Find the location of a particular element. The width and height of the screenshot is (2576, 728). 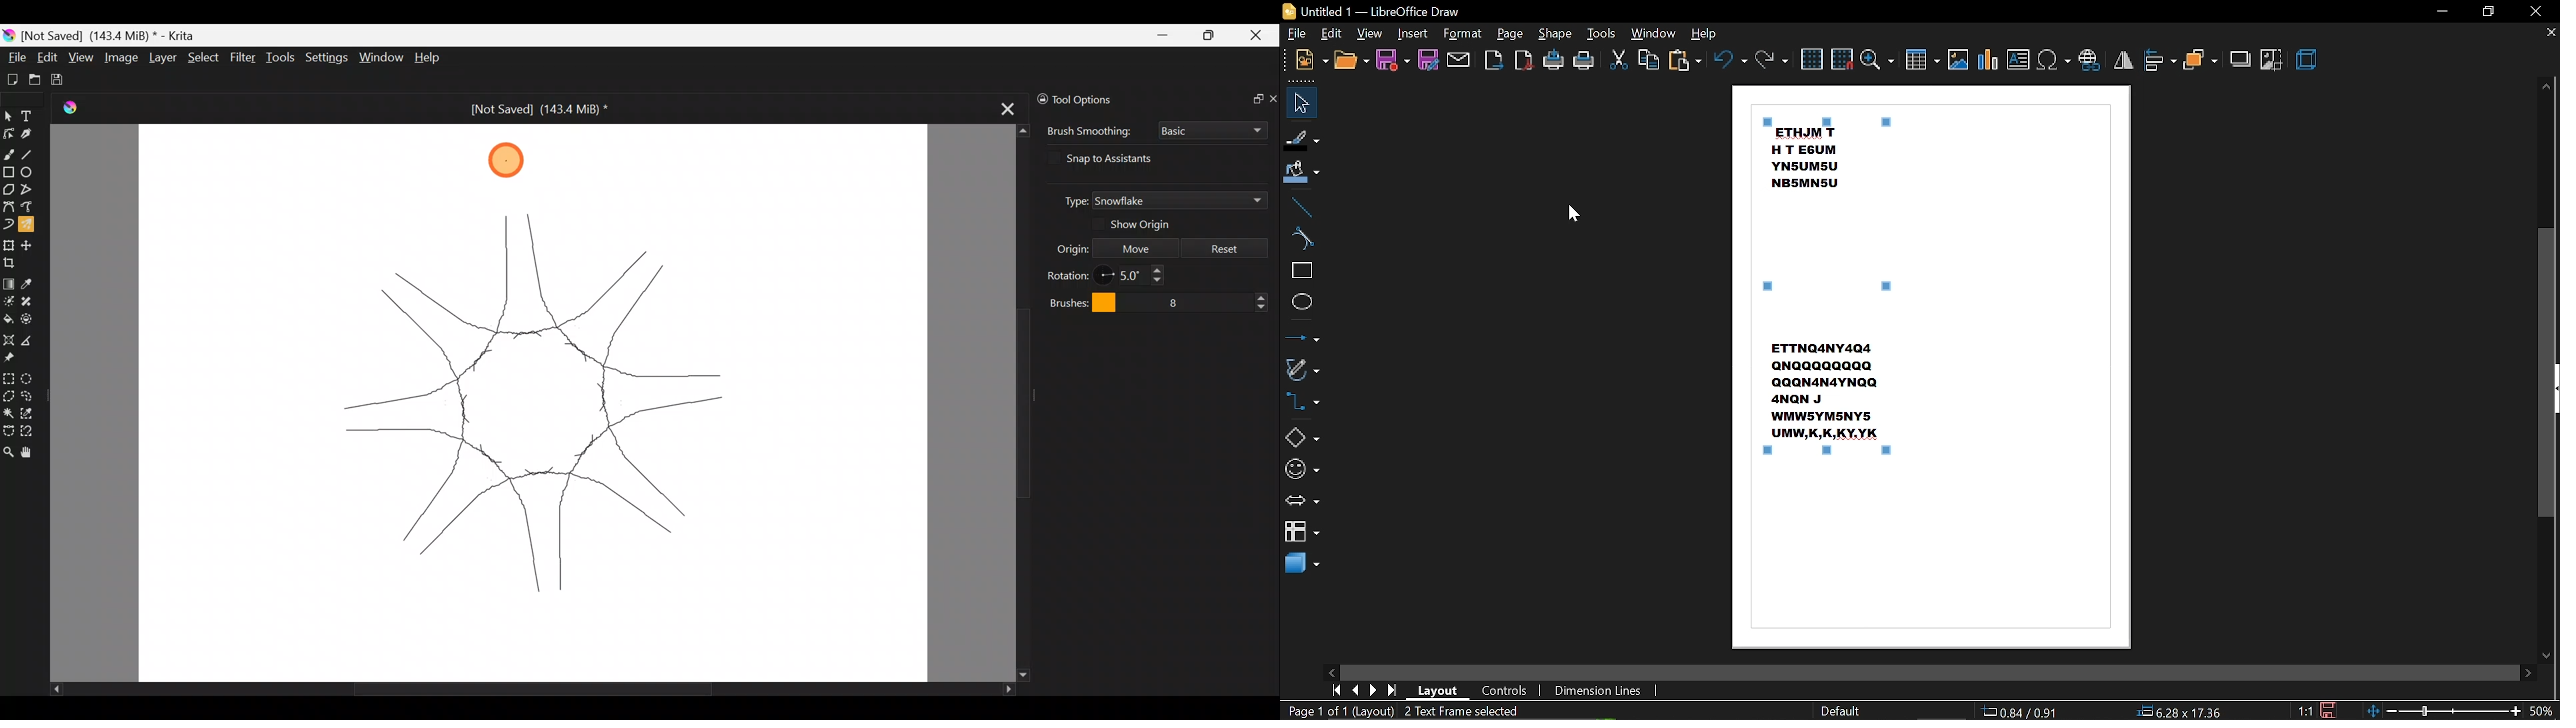

Snowflake is located at coordinates (1179, 201).